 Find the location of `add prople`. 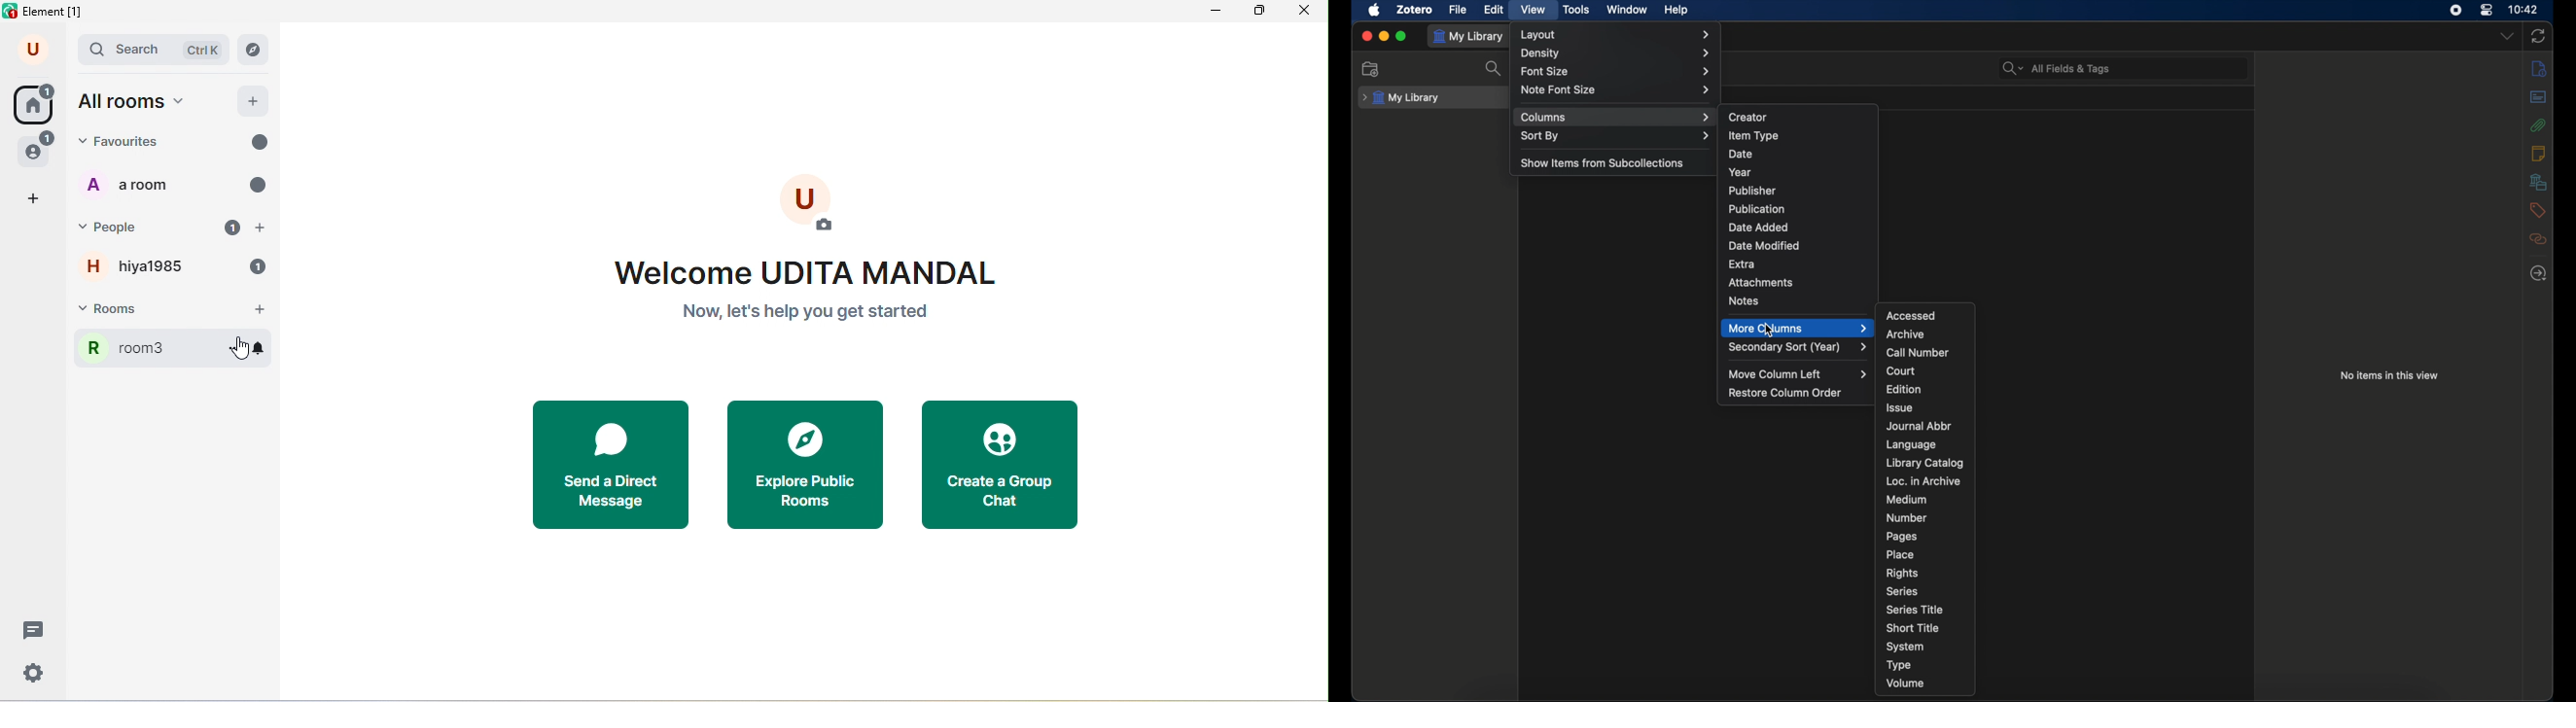

add prople is located at coordinates (264, 228).